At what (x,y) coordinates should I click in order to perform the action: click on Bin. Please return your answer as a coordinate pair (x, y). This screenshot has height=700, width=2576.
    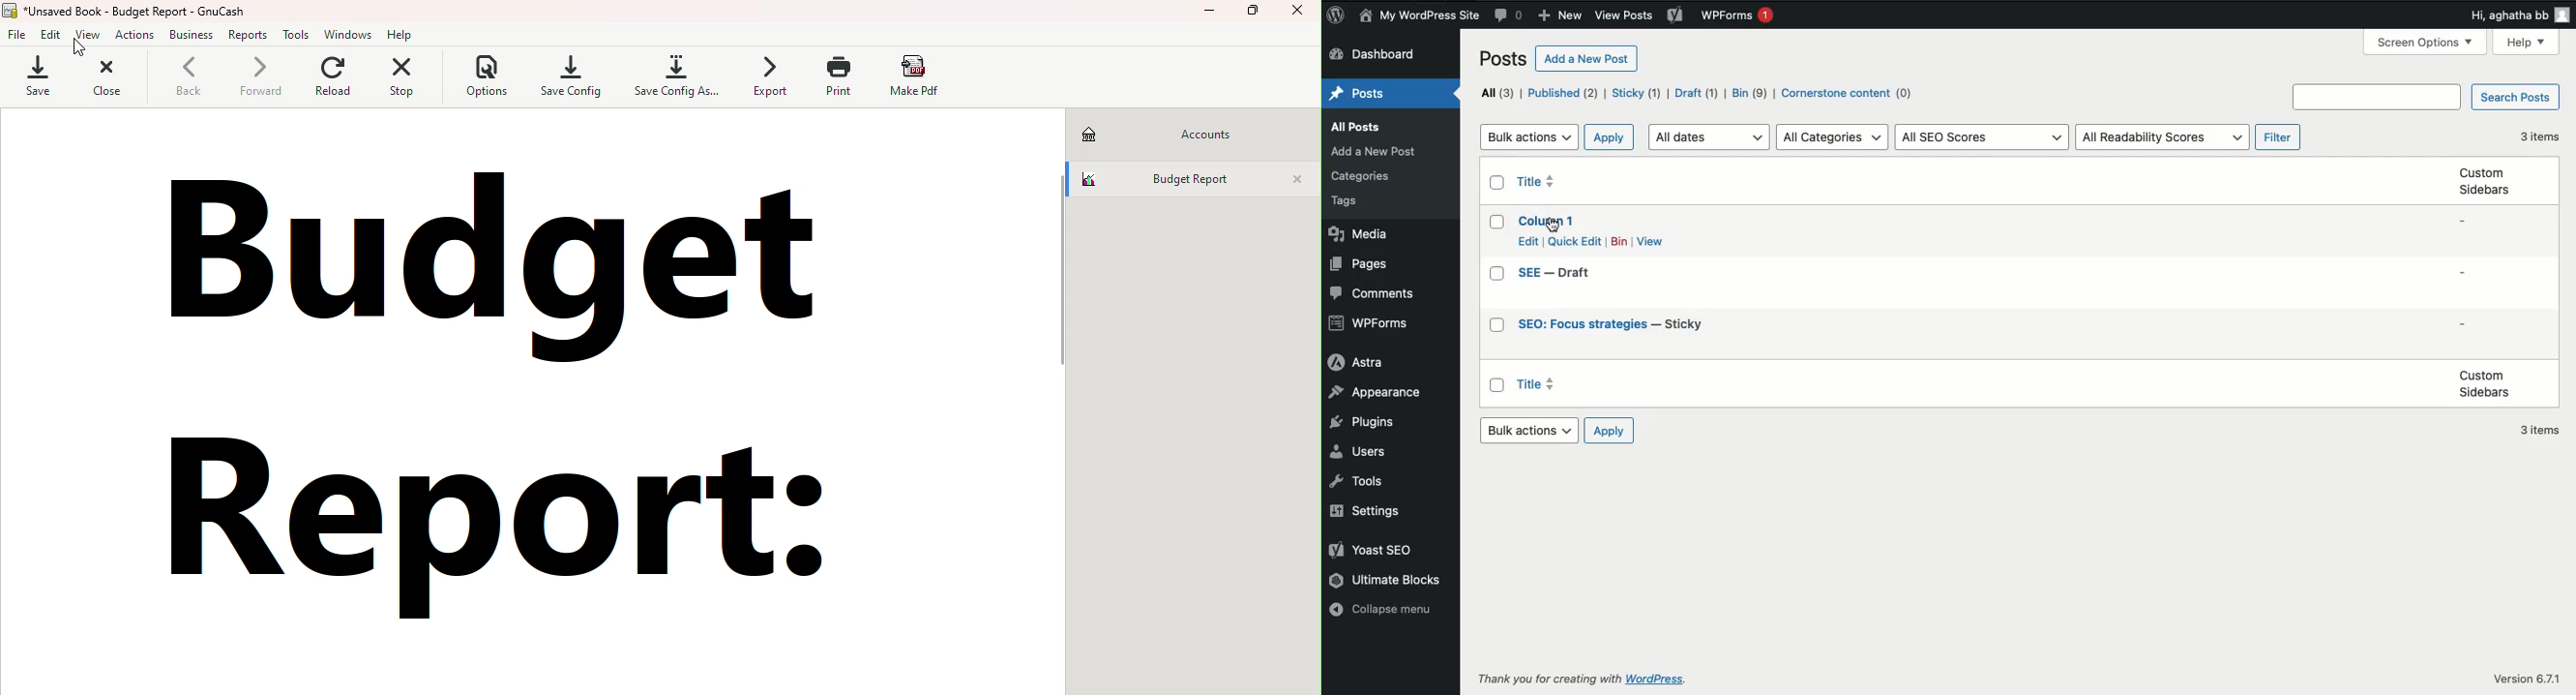
    Looking at the image, I should click on (1621, 242).